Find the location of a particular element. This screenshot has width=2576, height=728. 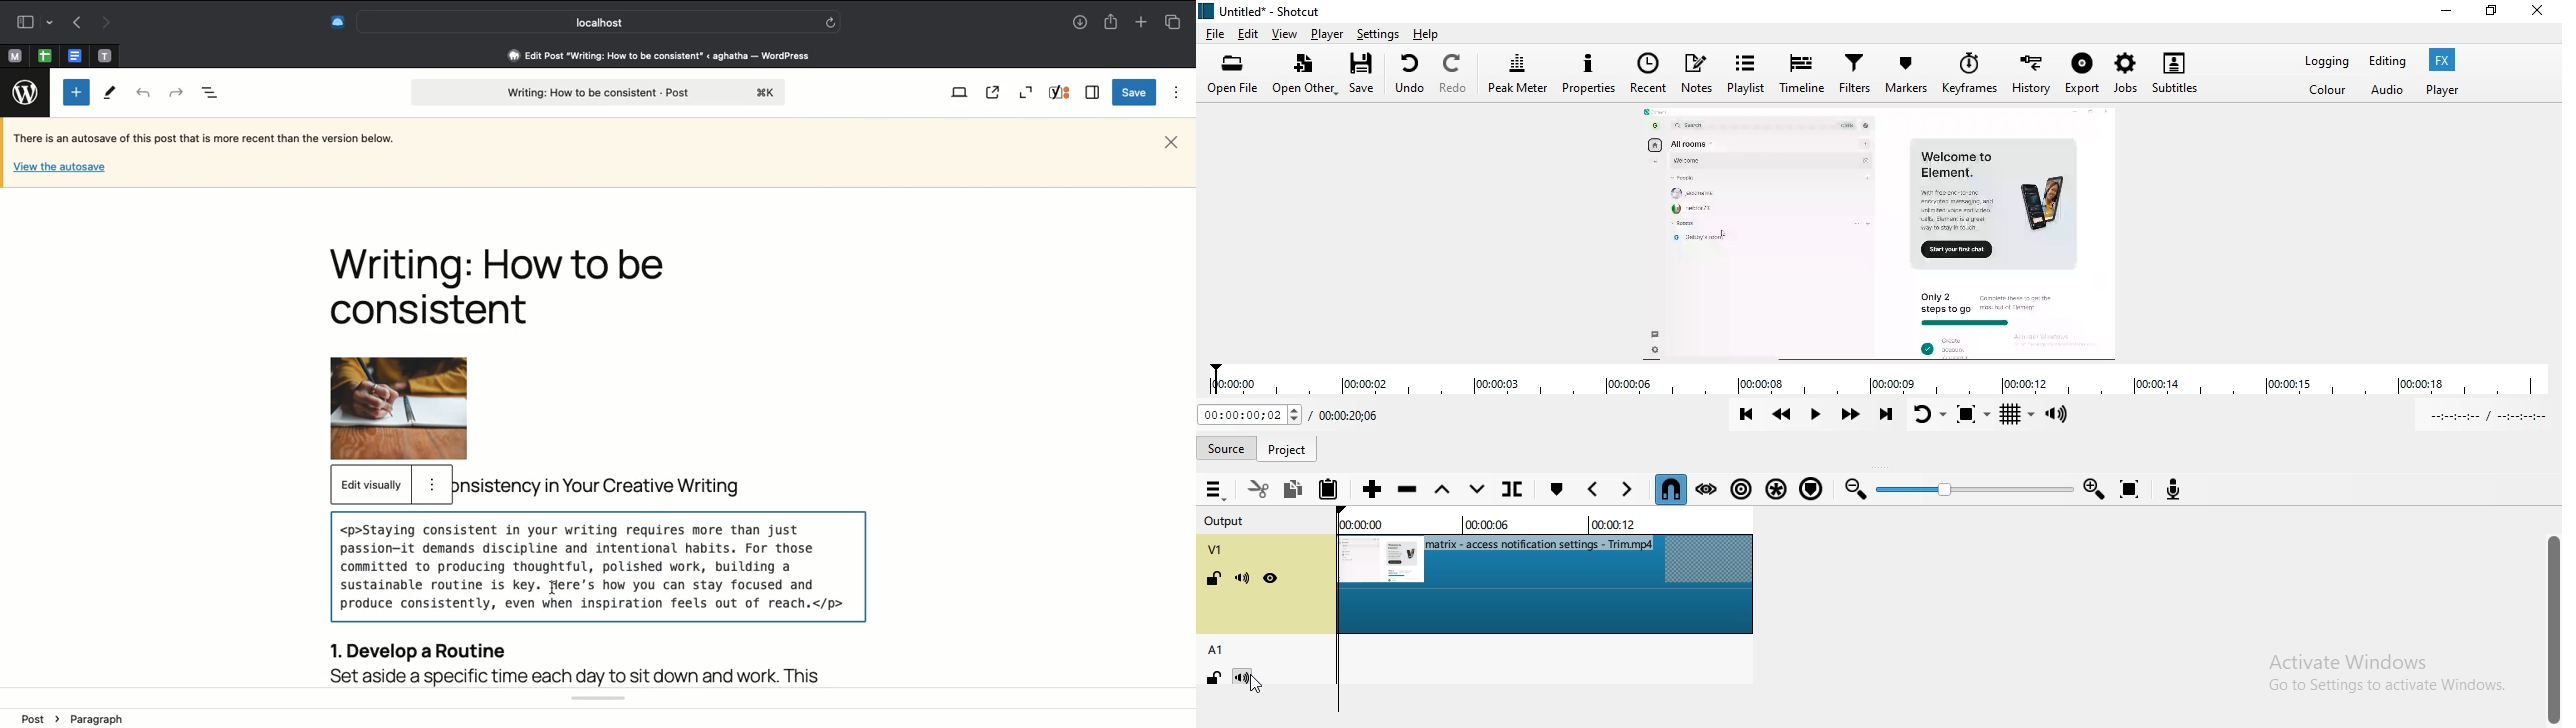

Post is located at coordinates (598, 93).